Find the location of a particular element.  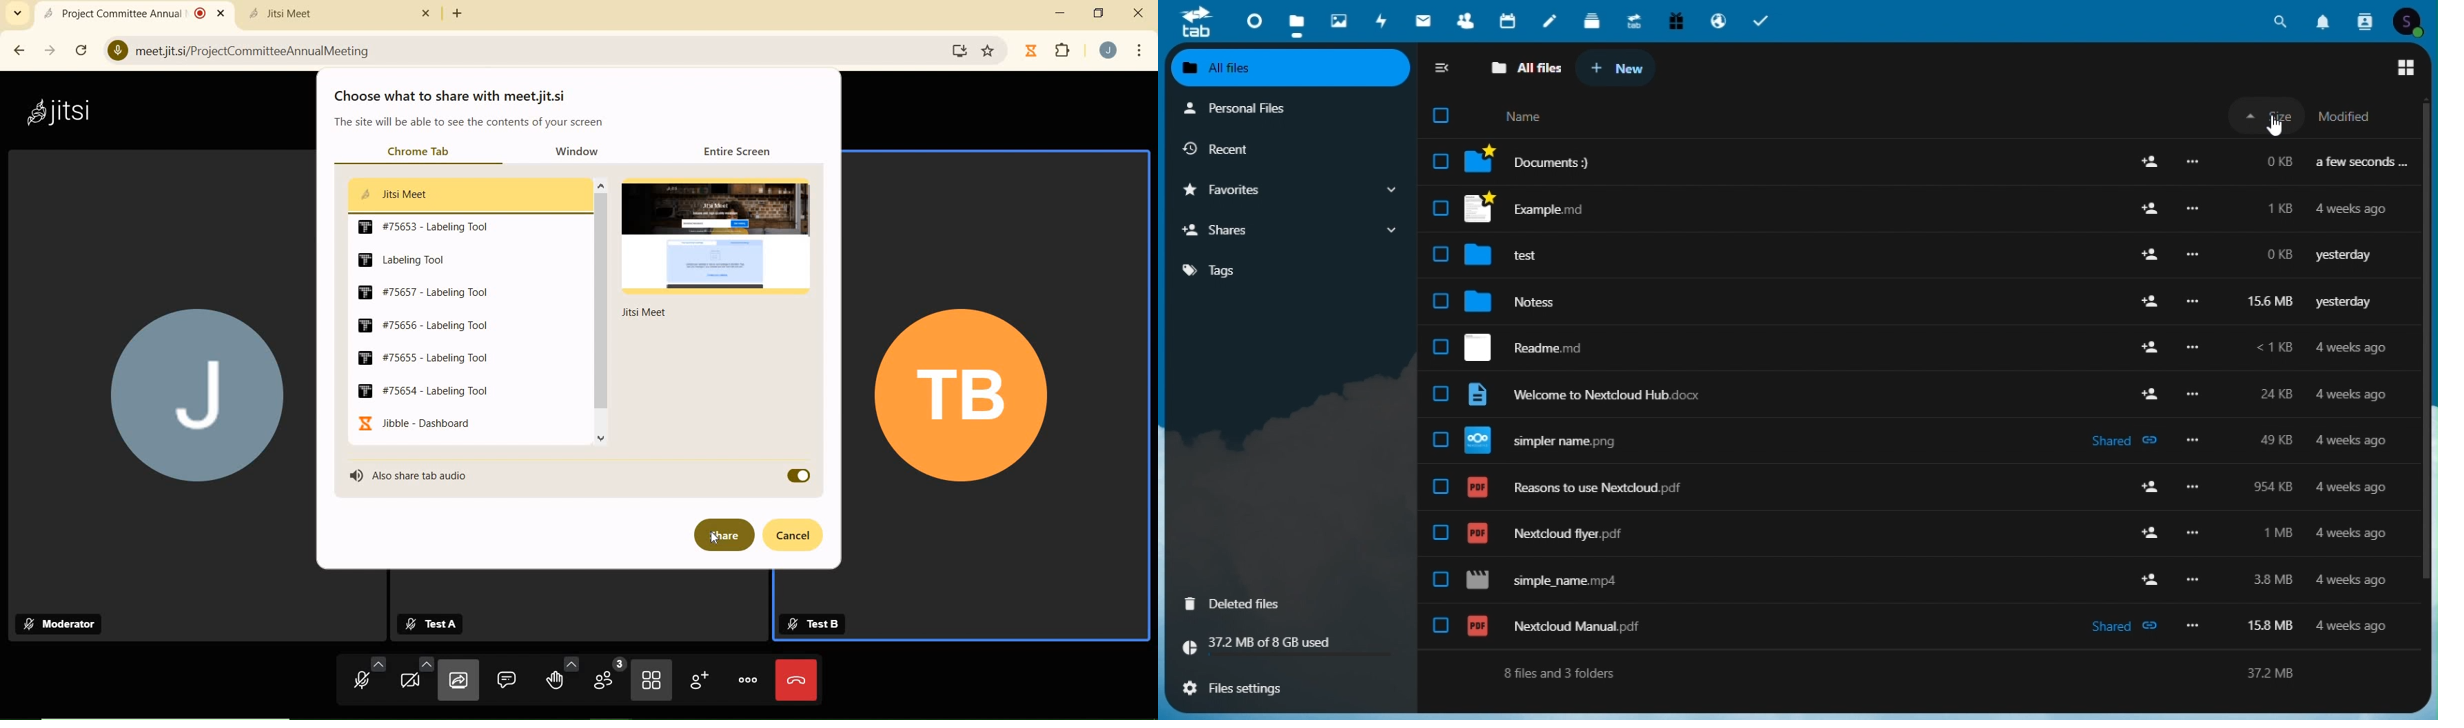

 is located at coordinates (1289, 603).